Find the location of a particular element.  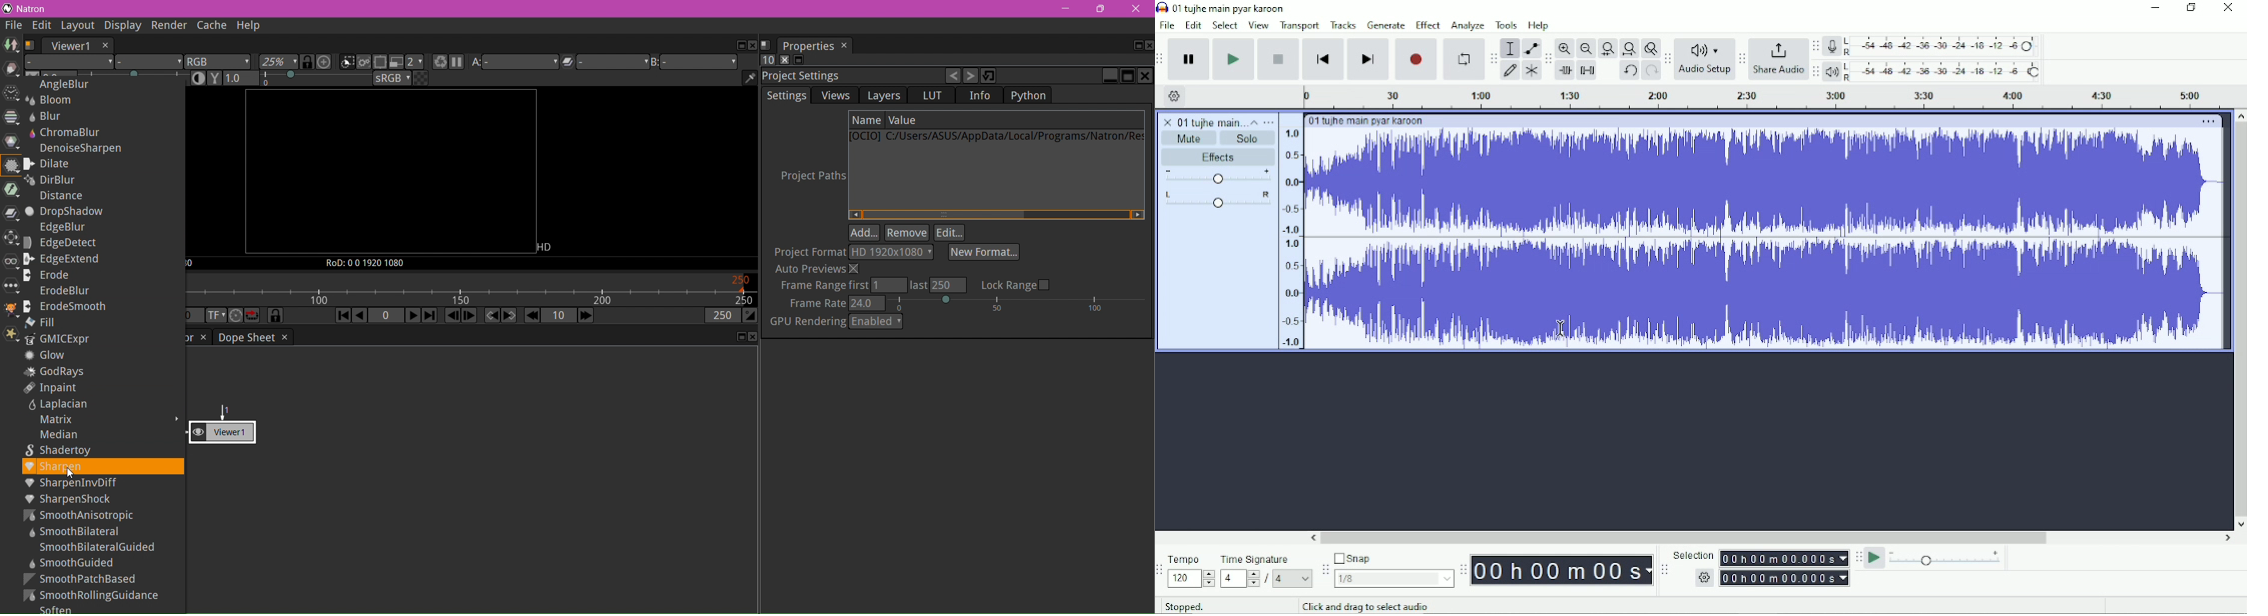

Horizontal scrollbar is located at coordinates (1770, 539).